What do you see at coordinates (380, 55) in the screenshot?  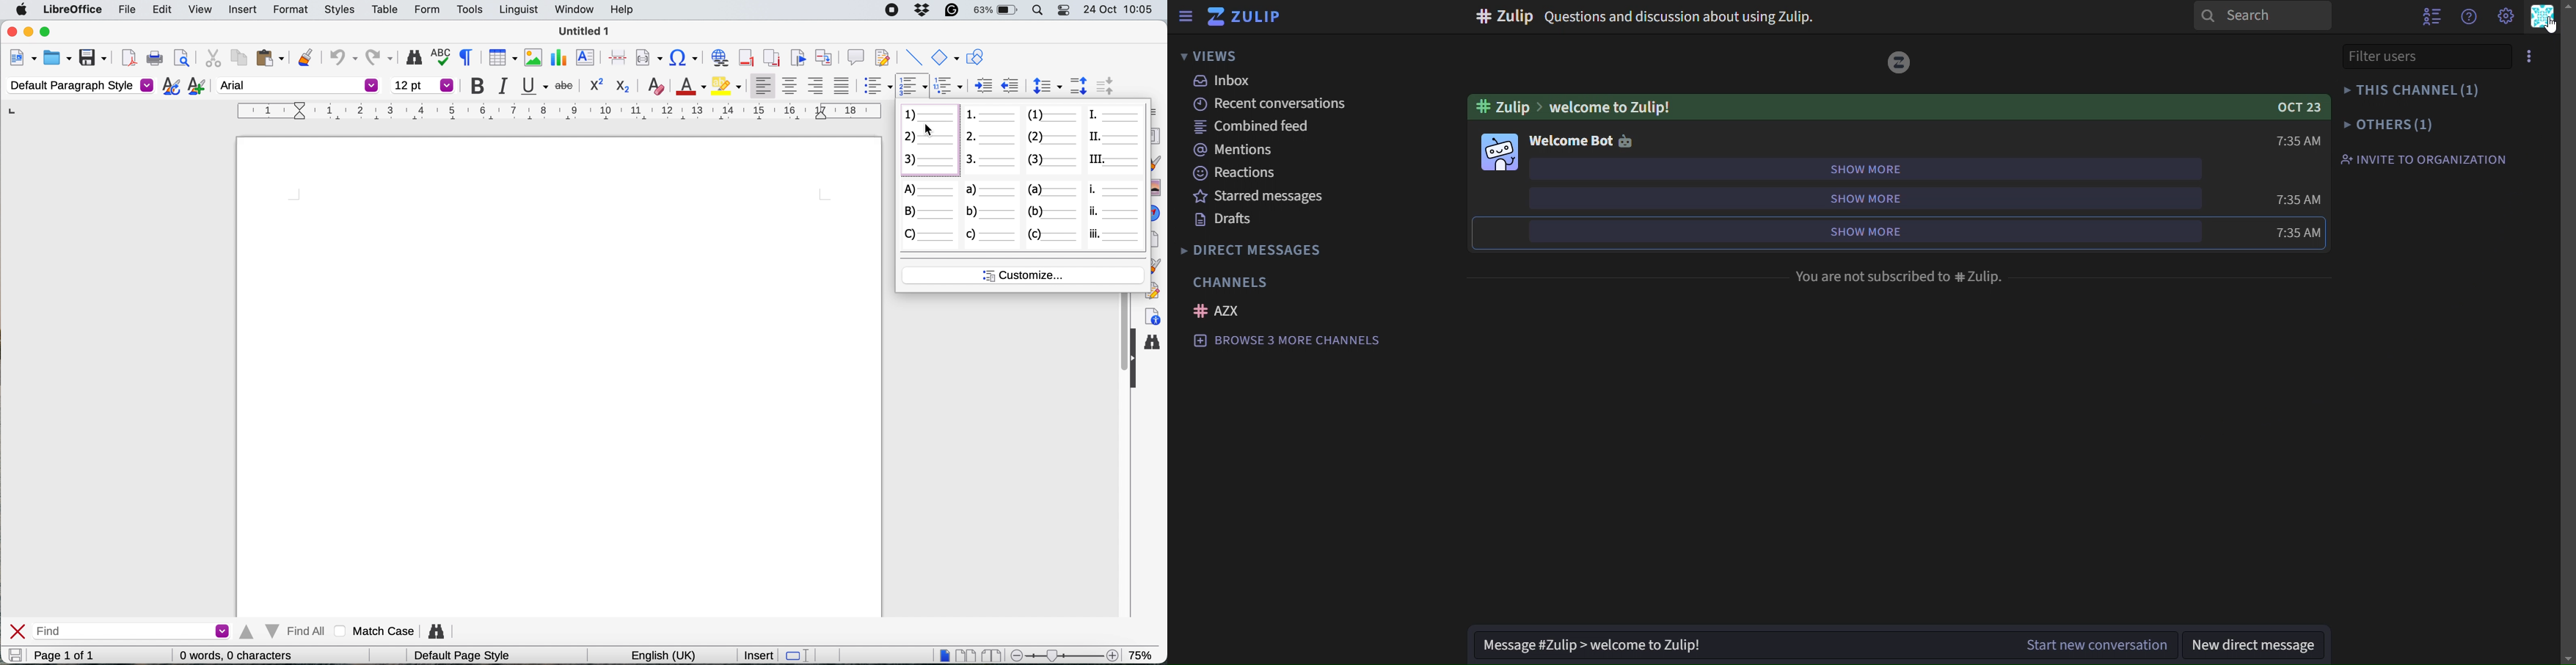 I see `redo` at bounding box center [380, 55].